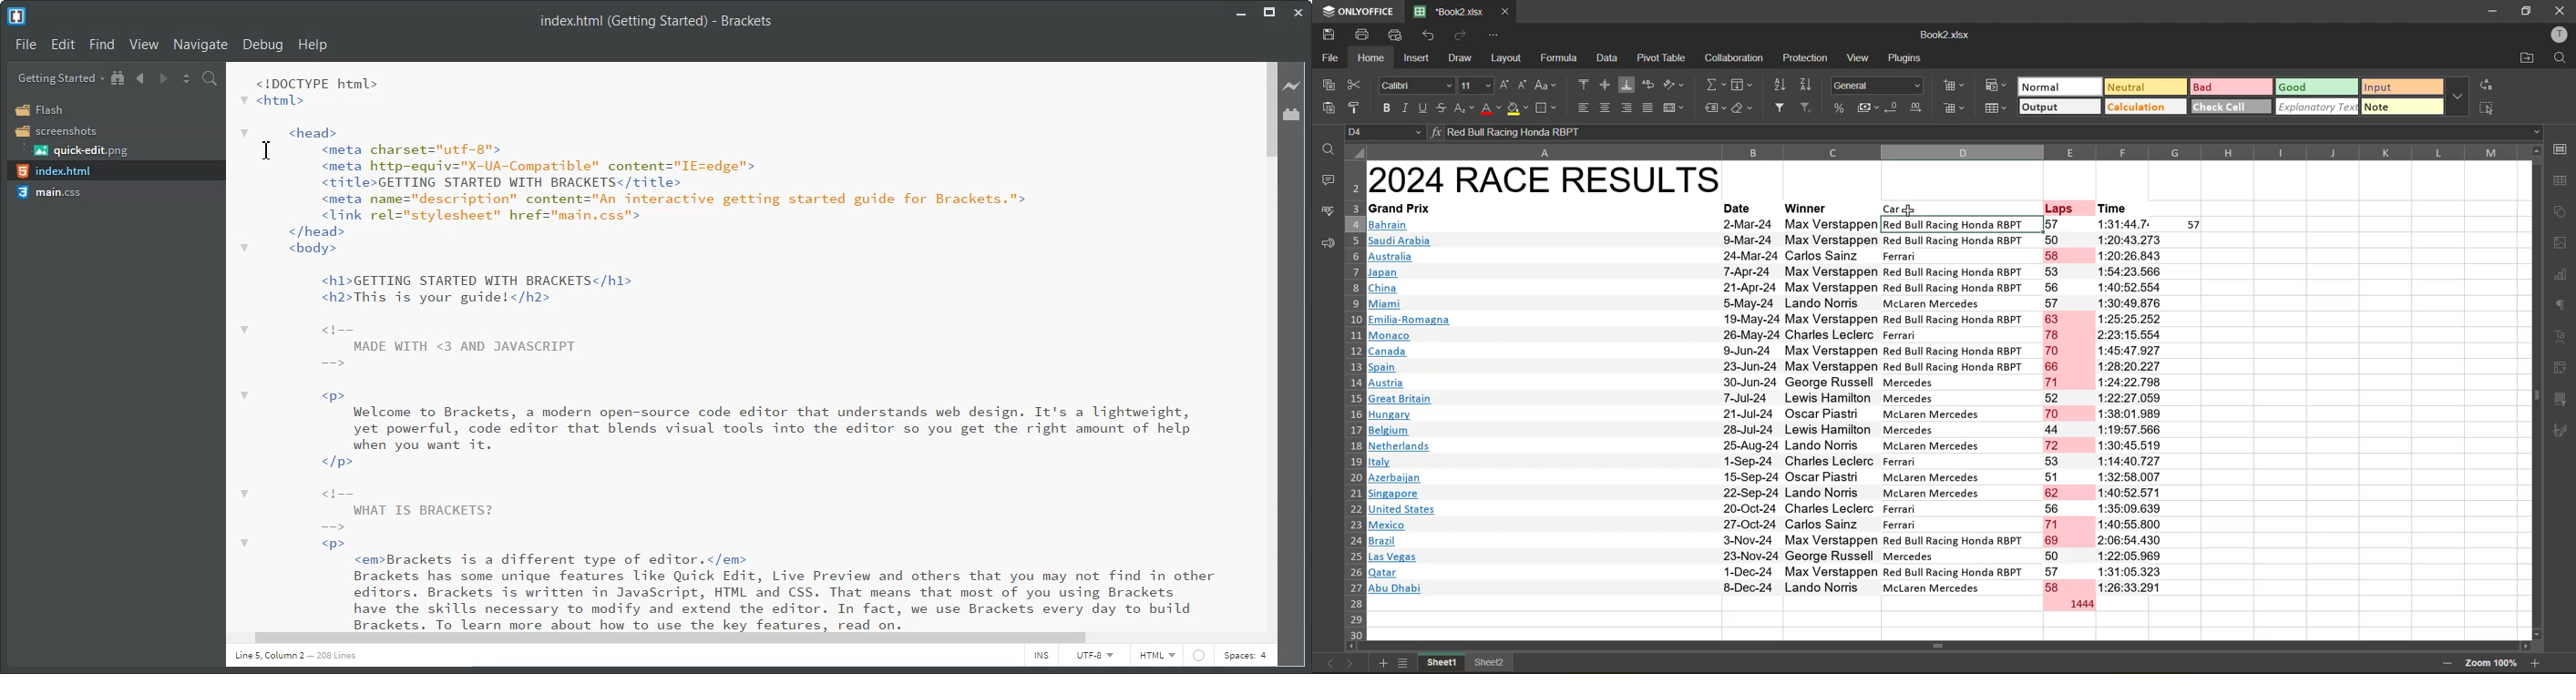  Describe the element at coordinates (1453, 11) in the screenshot. I see `filename` at that location.